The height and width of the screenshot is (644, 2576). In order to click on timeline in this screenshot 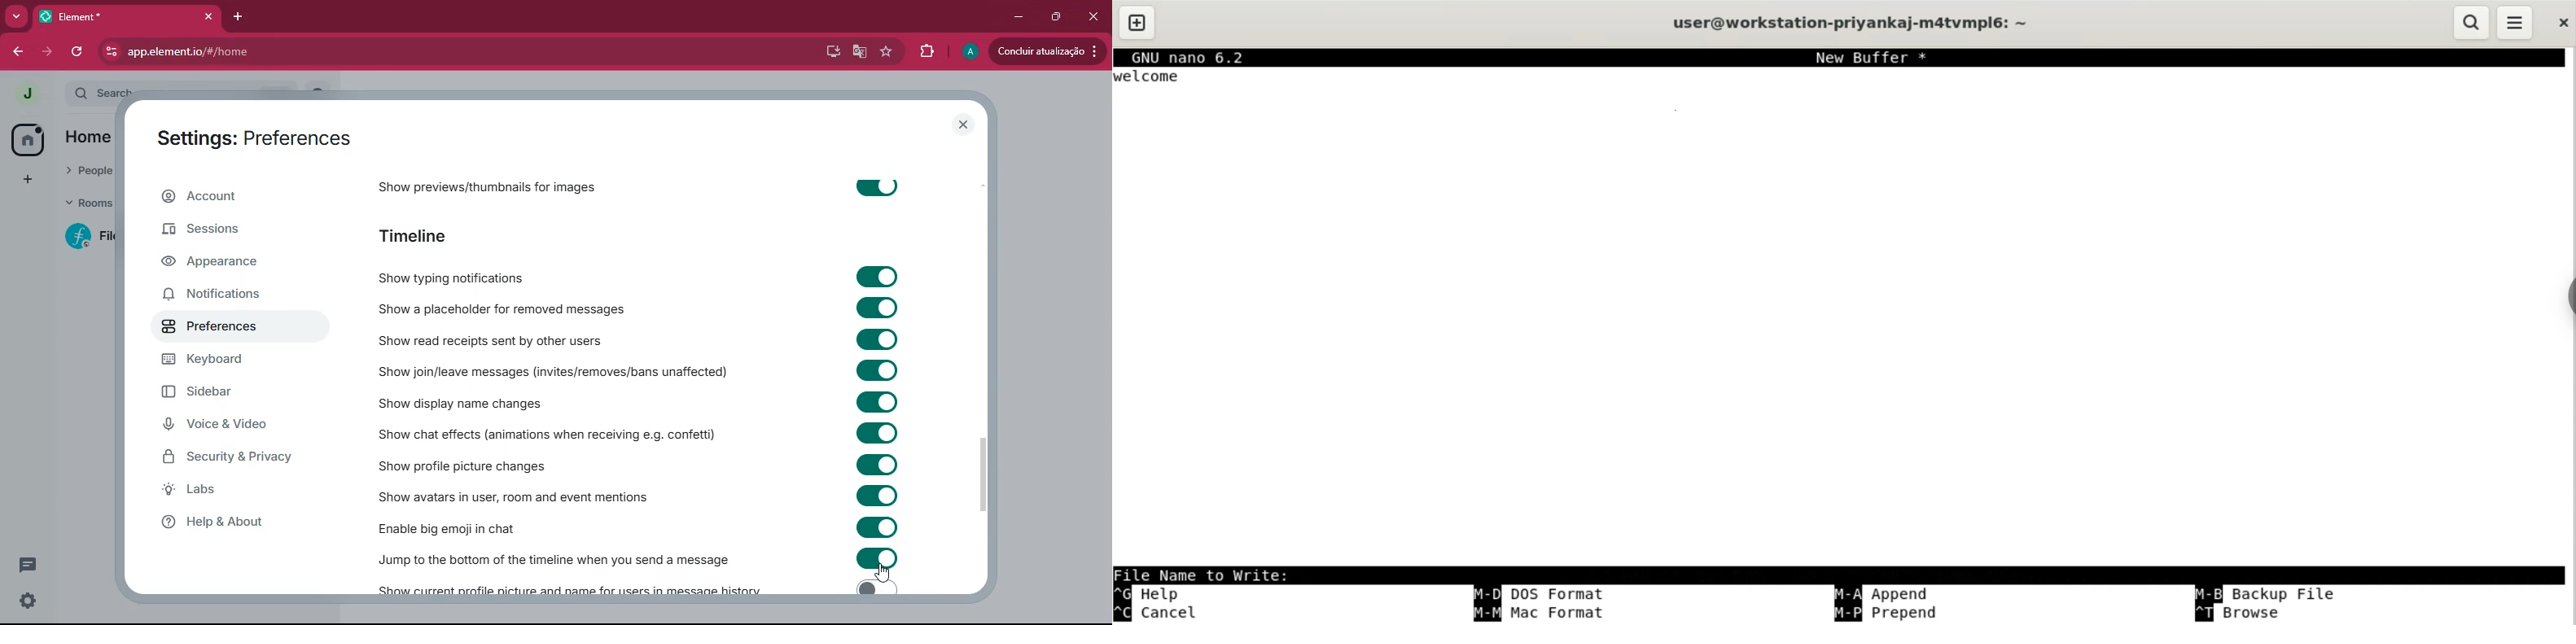, I will do `click(426, 238)`.